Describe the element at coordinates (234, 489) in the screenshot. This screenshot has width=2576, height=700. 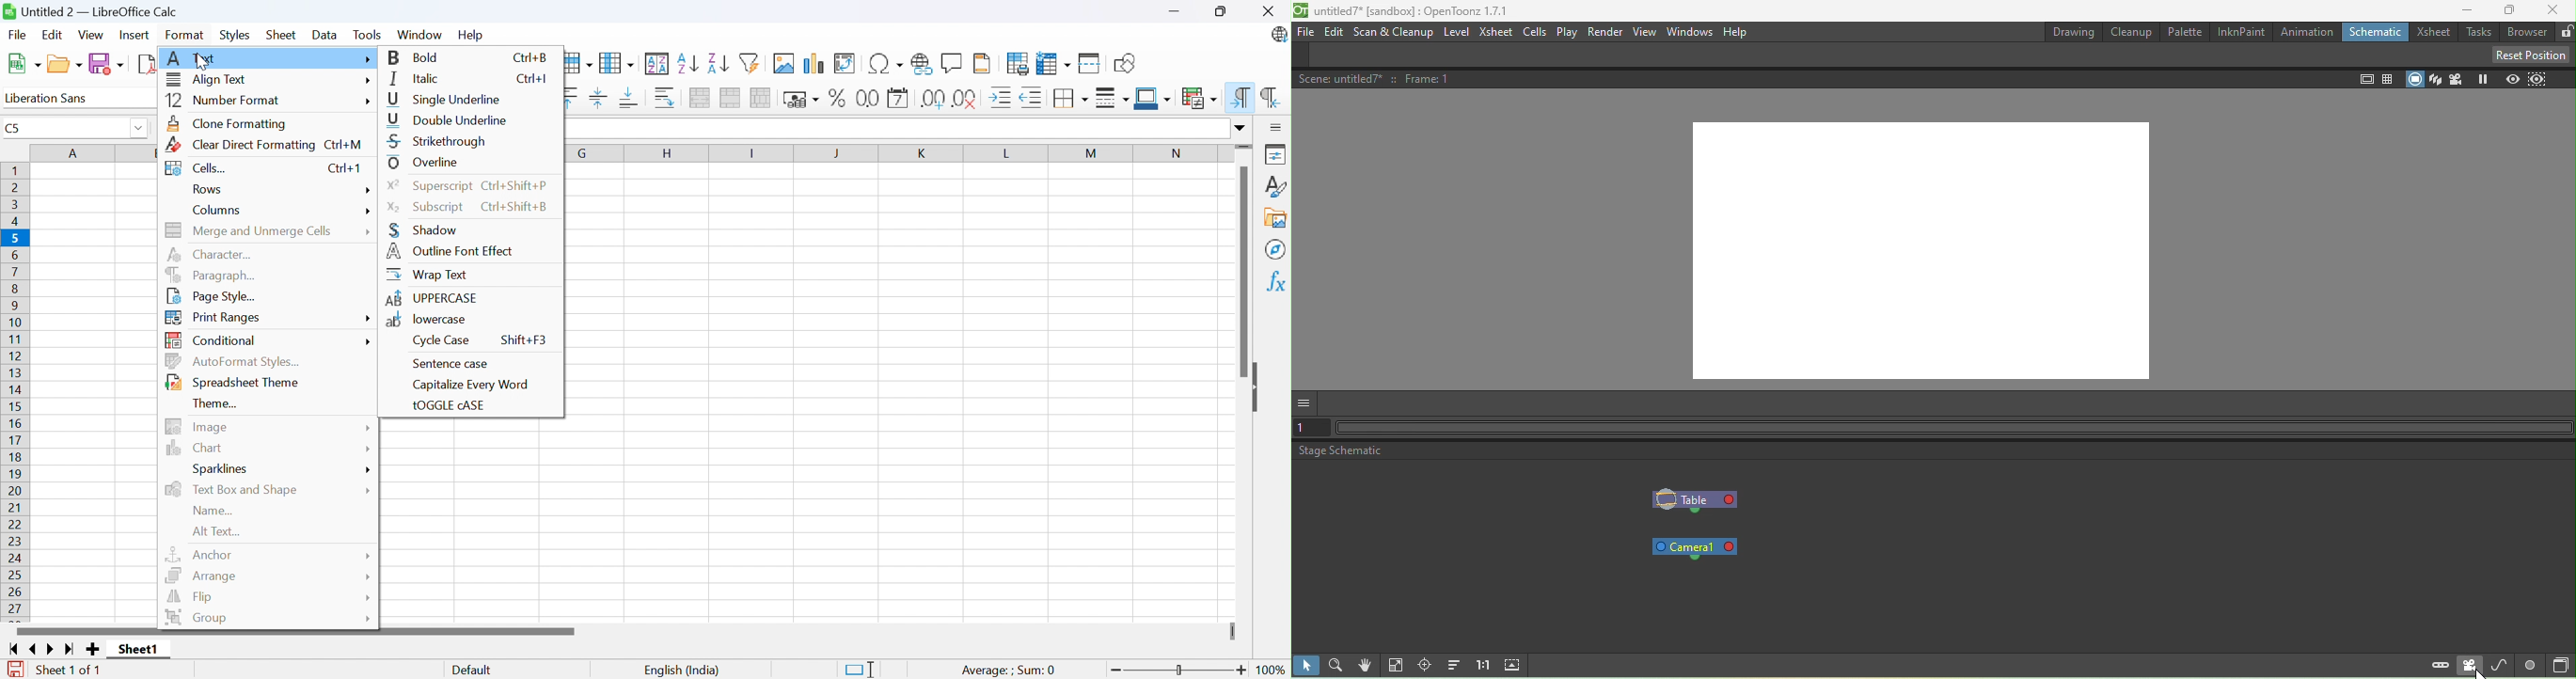
I see `Text box and shape` at that location.